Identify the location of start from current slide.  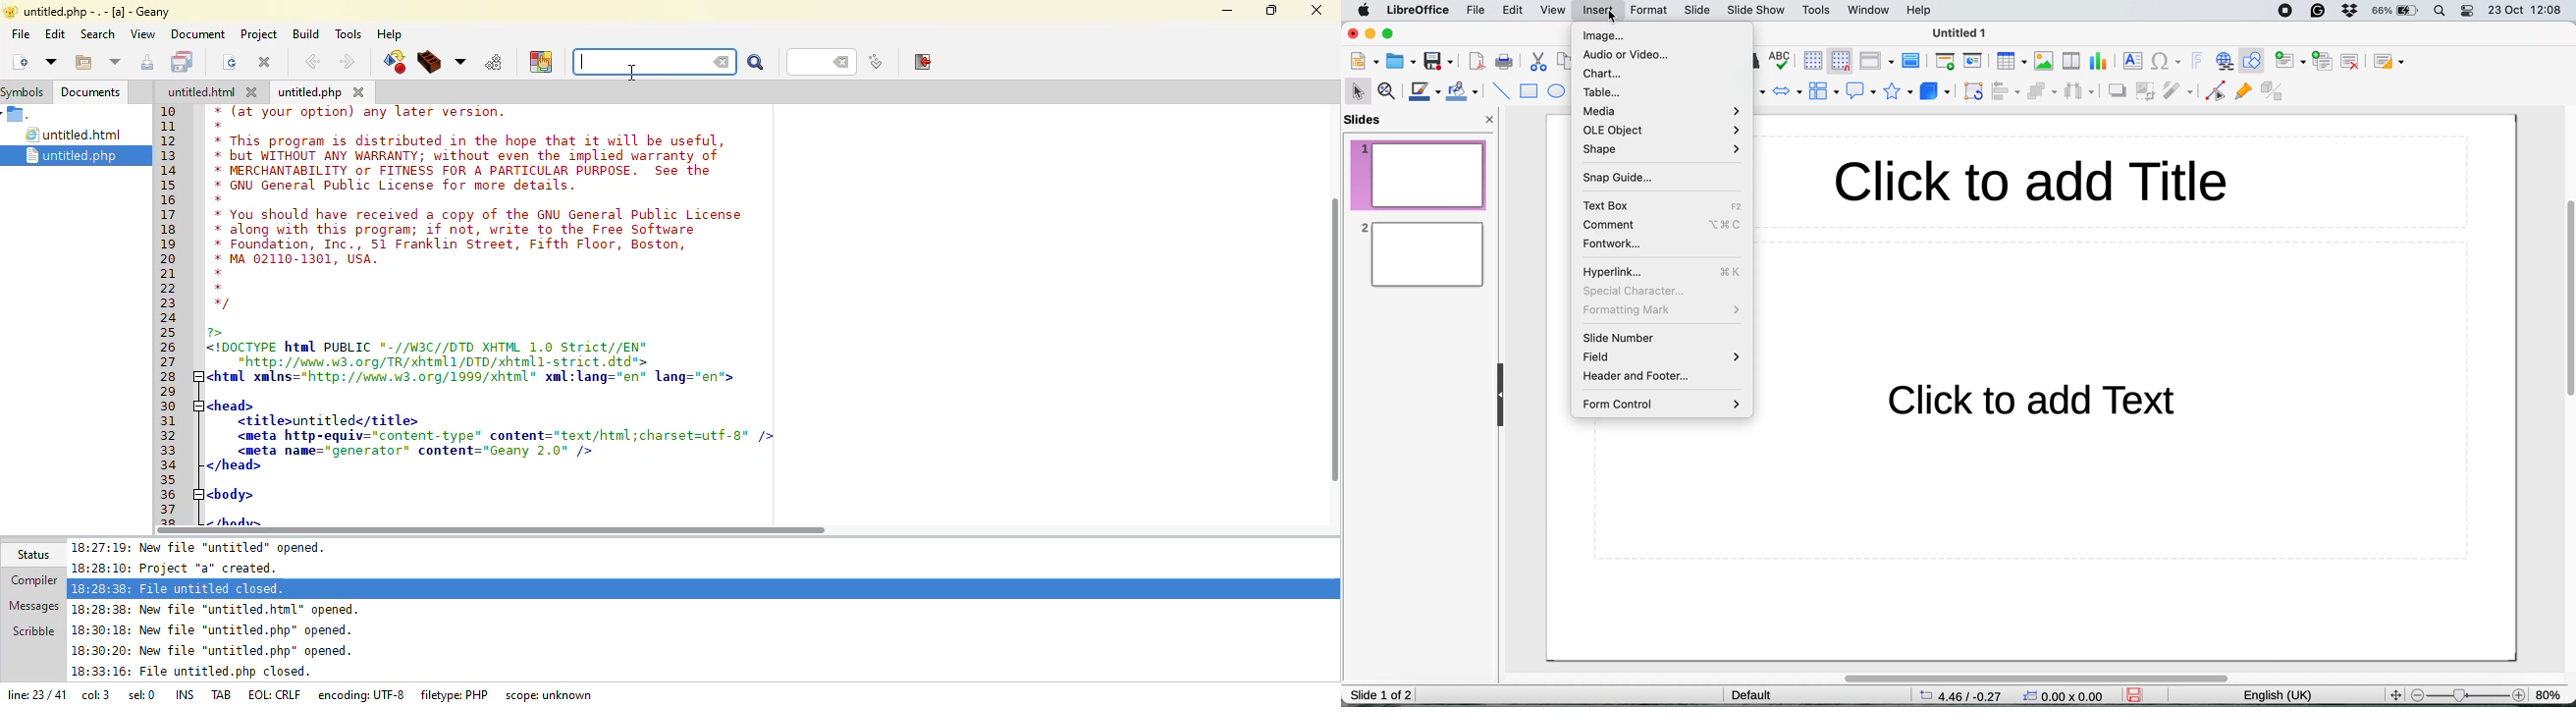
(1975, 61).